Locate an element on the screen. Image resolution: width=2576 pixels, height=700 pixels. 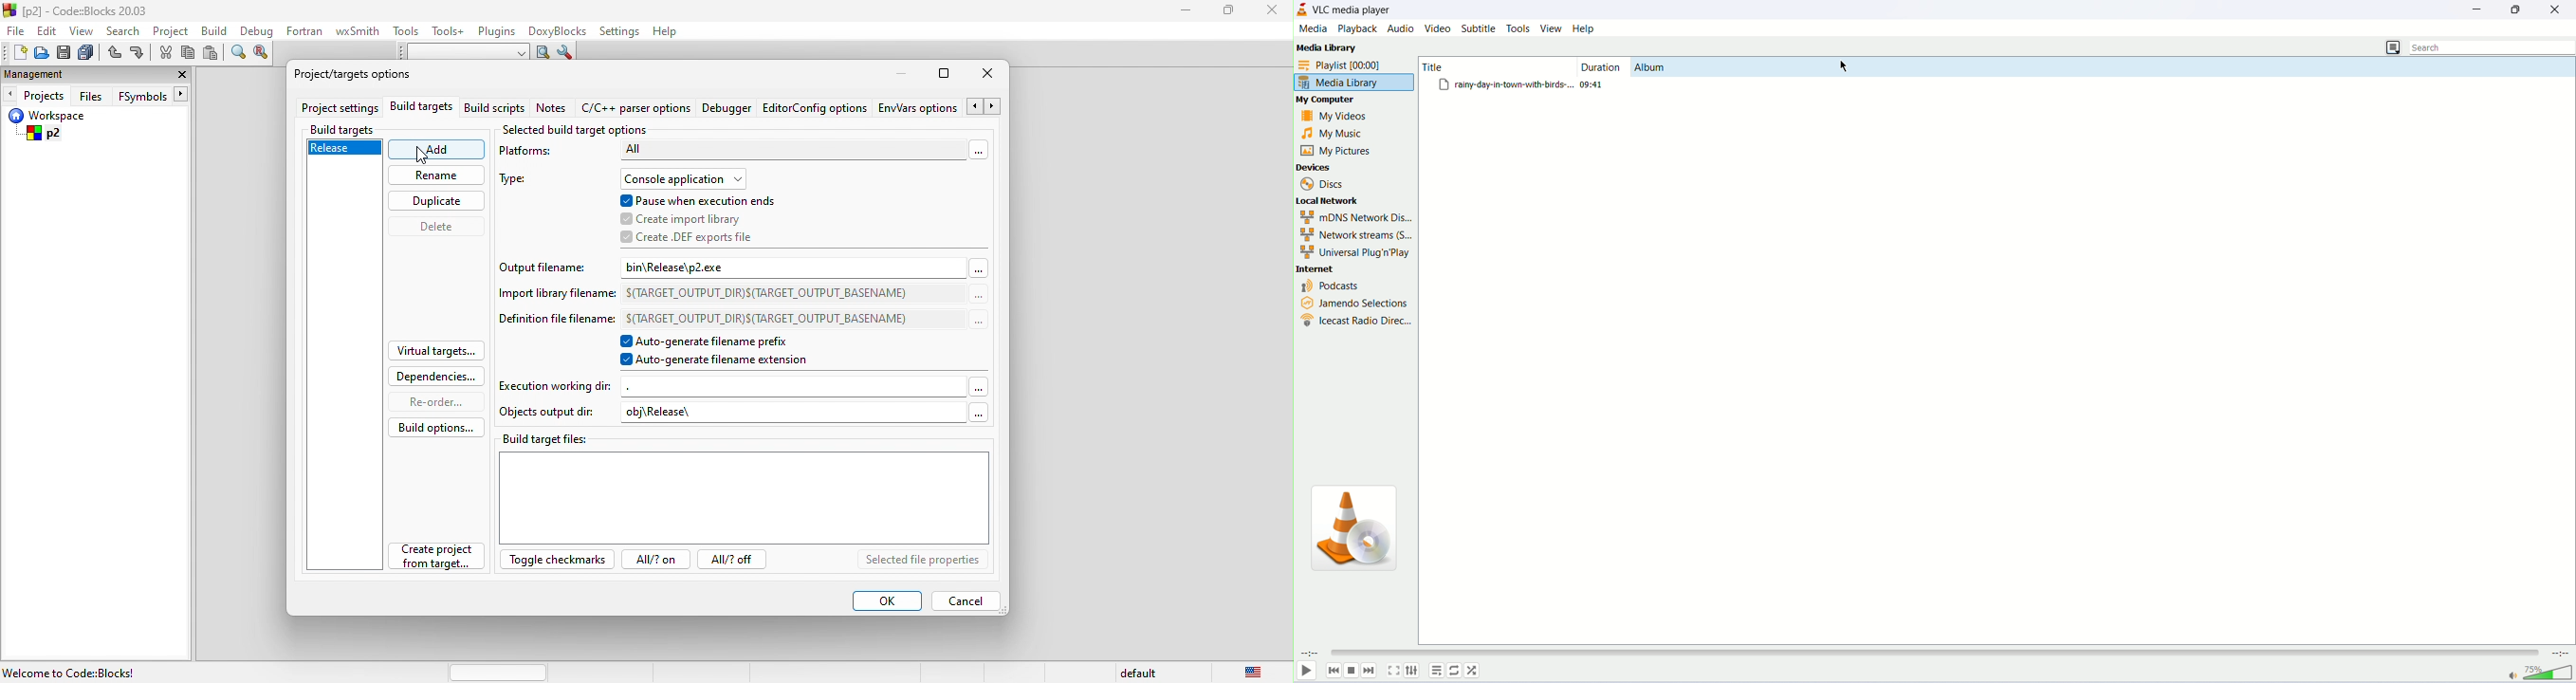
minimize is located at coordinates (901, 74).